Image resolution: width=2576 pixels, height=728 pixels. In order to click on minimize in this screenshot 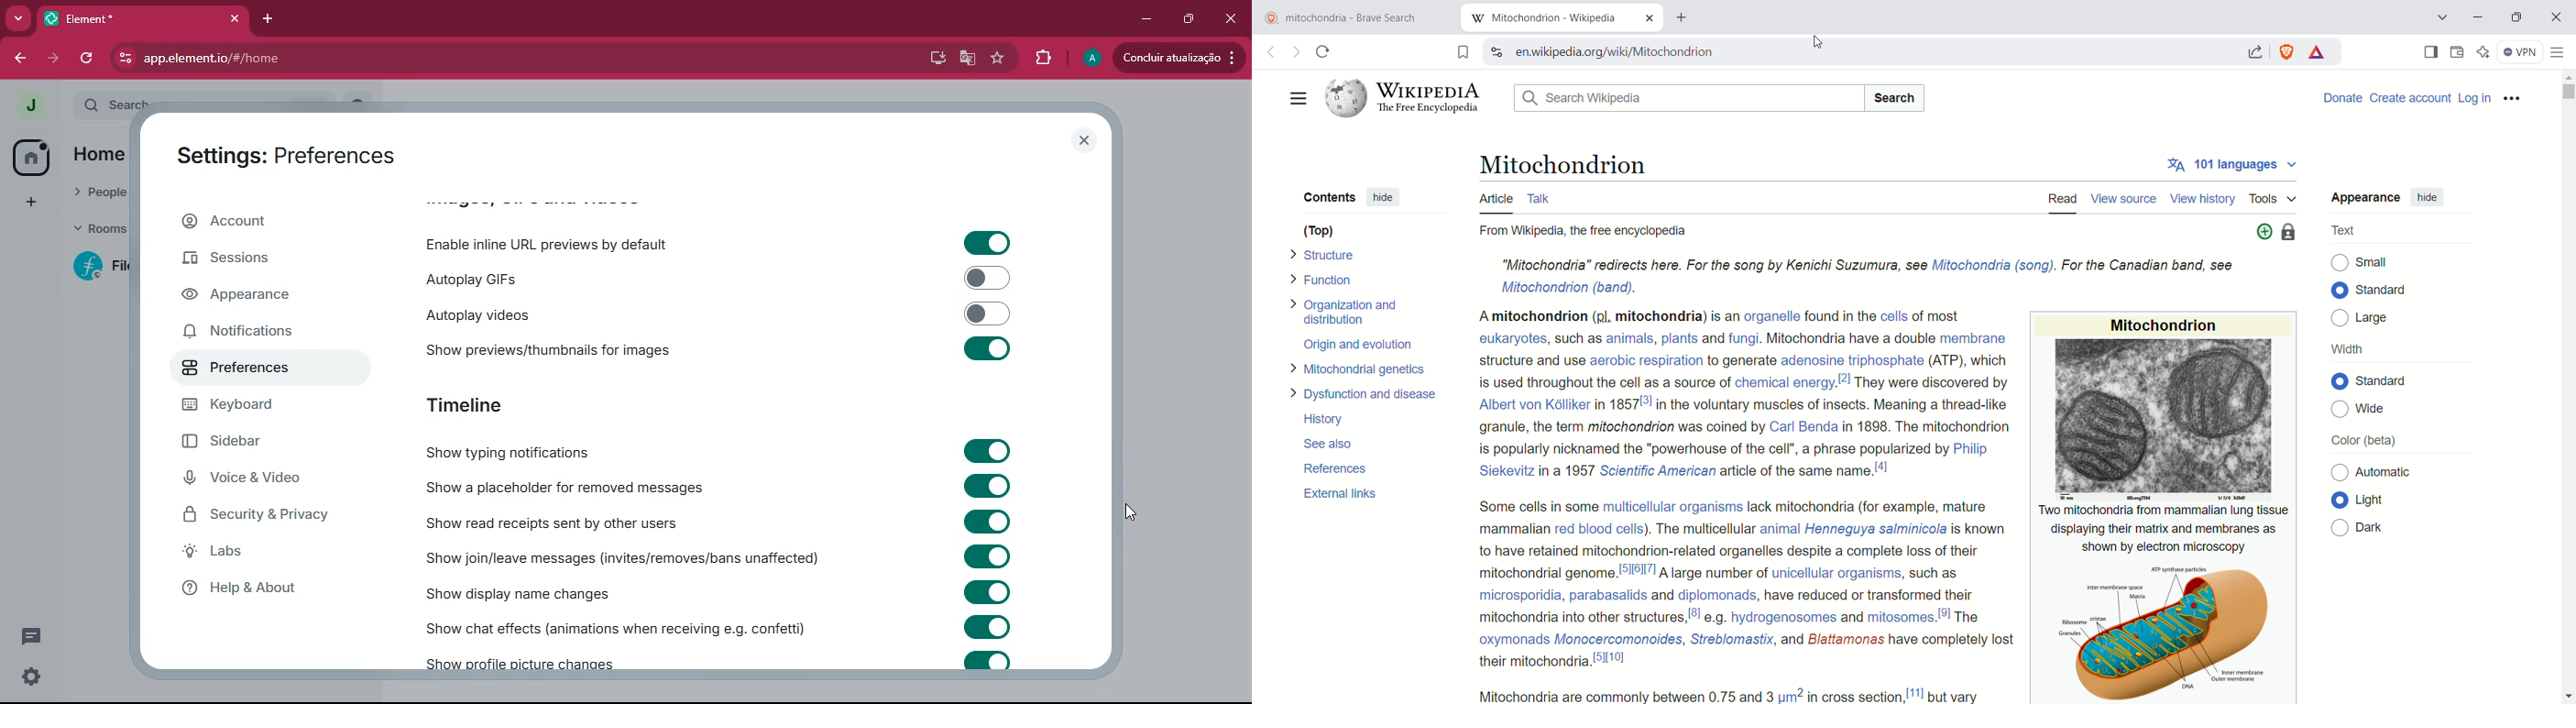, I will do `click(1147, 18)`.